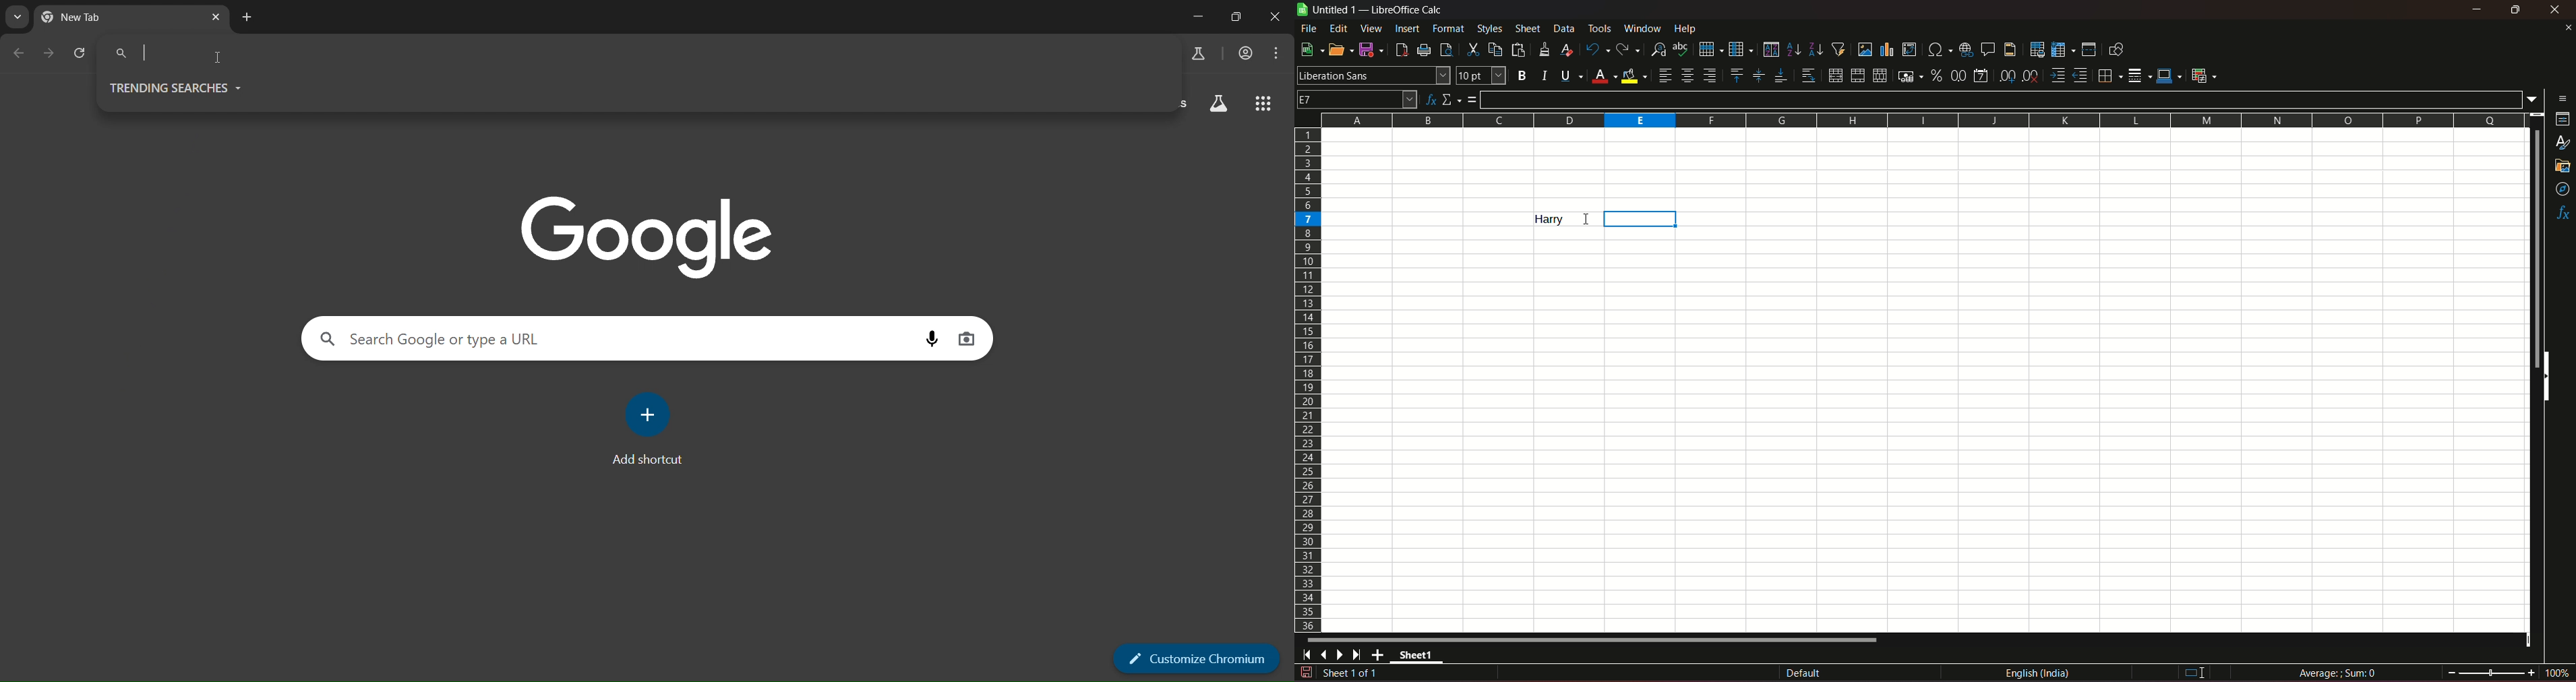  Describe the element at coordinates (462, 339) in the screenshot. I see `search Google or type a URL` at that location.